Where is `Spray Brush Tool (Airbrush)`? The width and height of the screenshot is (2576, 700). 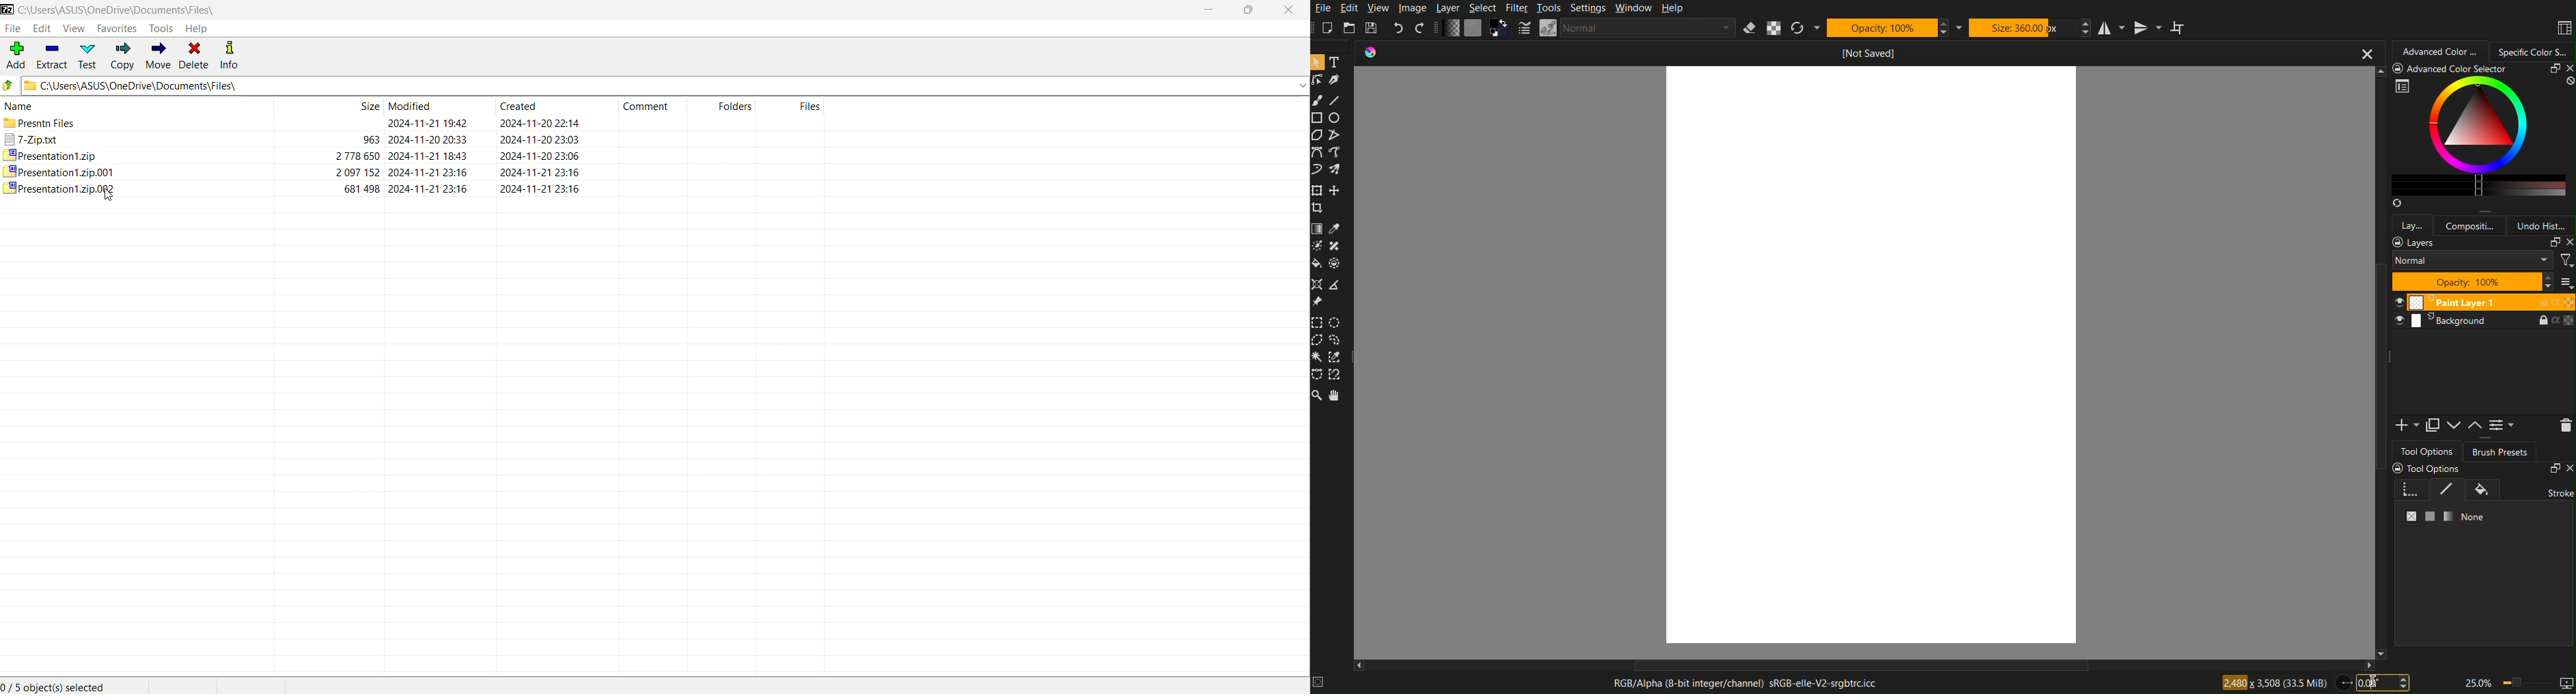
Spray Brush Tool (Airbrush) is located at coordinates (1335, 169).